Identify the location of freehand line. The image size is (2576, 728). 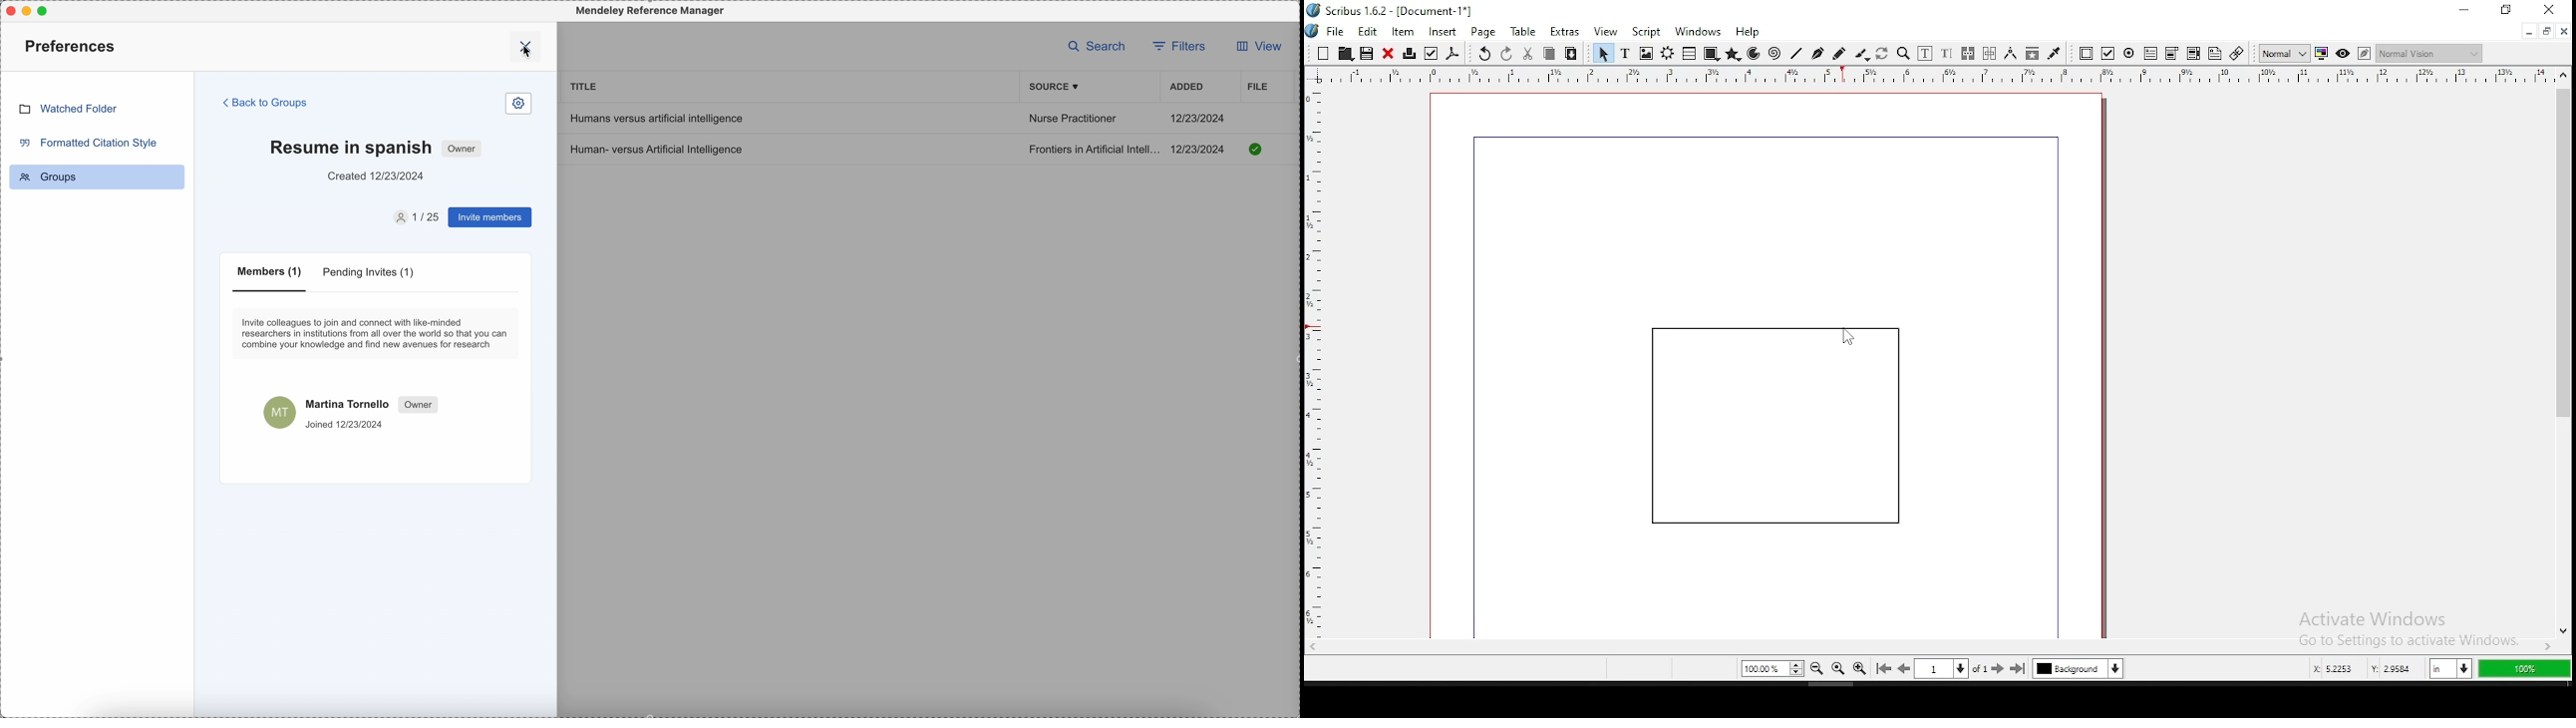
(1839, 53).